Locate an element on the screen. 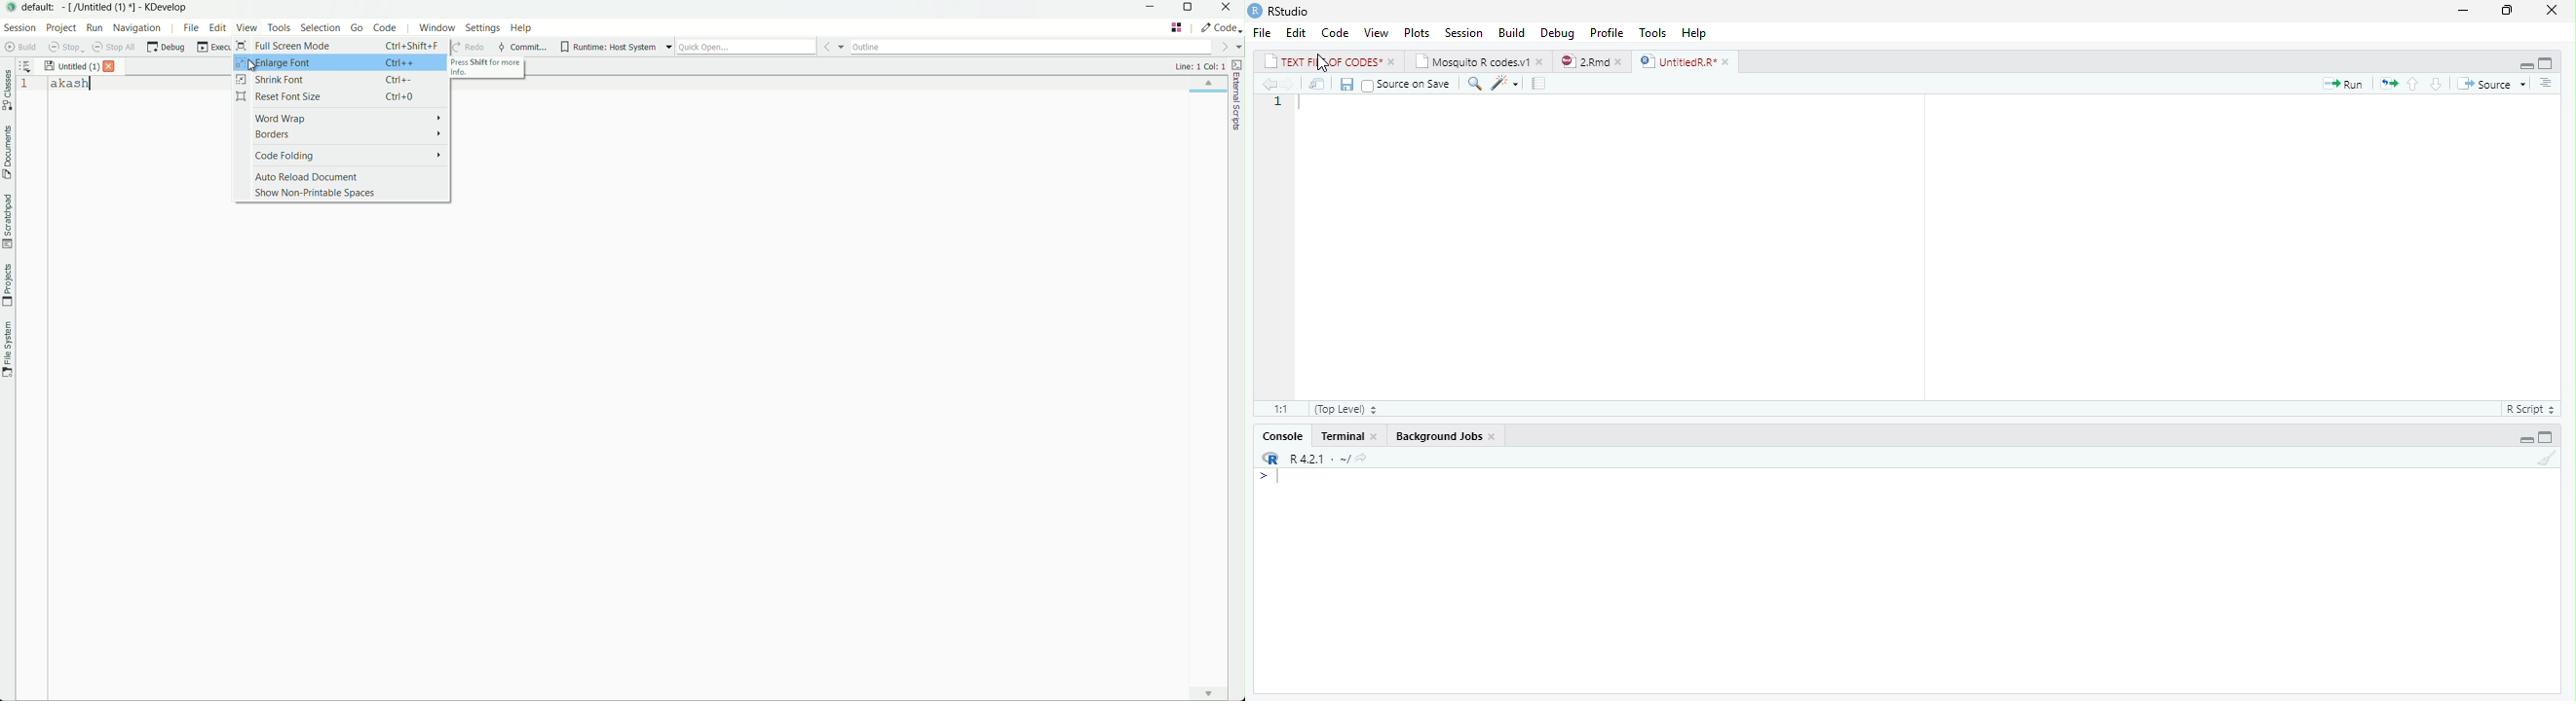  Hide is located at coordinates (2523, 63).